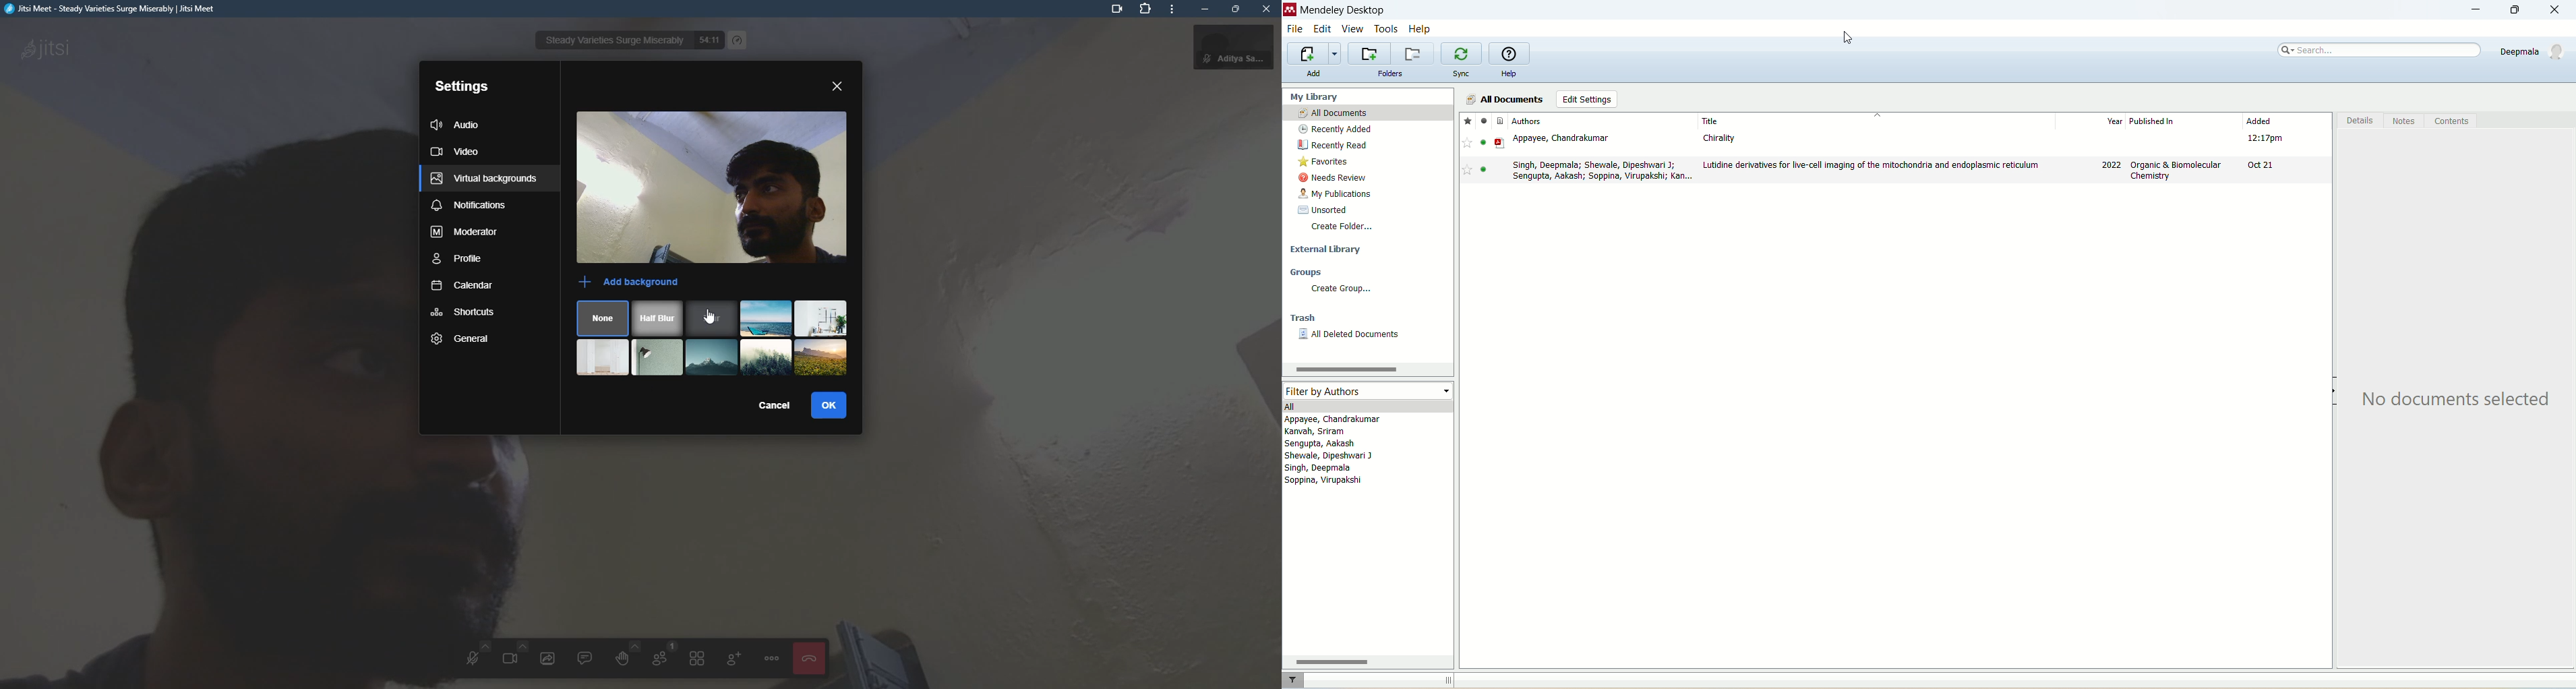 This screenshot has width=2576, height=700. Describe the element at coordinates (1366, 390) in the screenshot. I see `filter by authors` at that location.